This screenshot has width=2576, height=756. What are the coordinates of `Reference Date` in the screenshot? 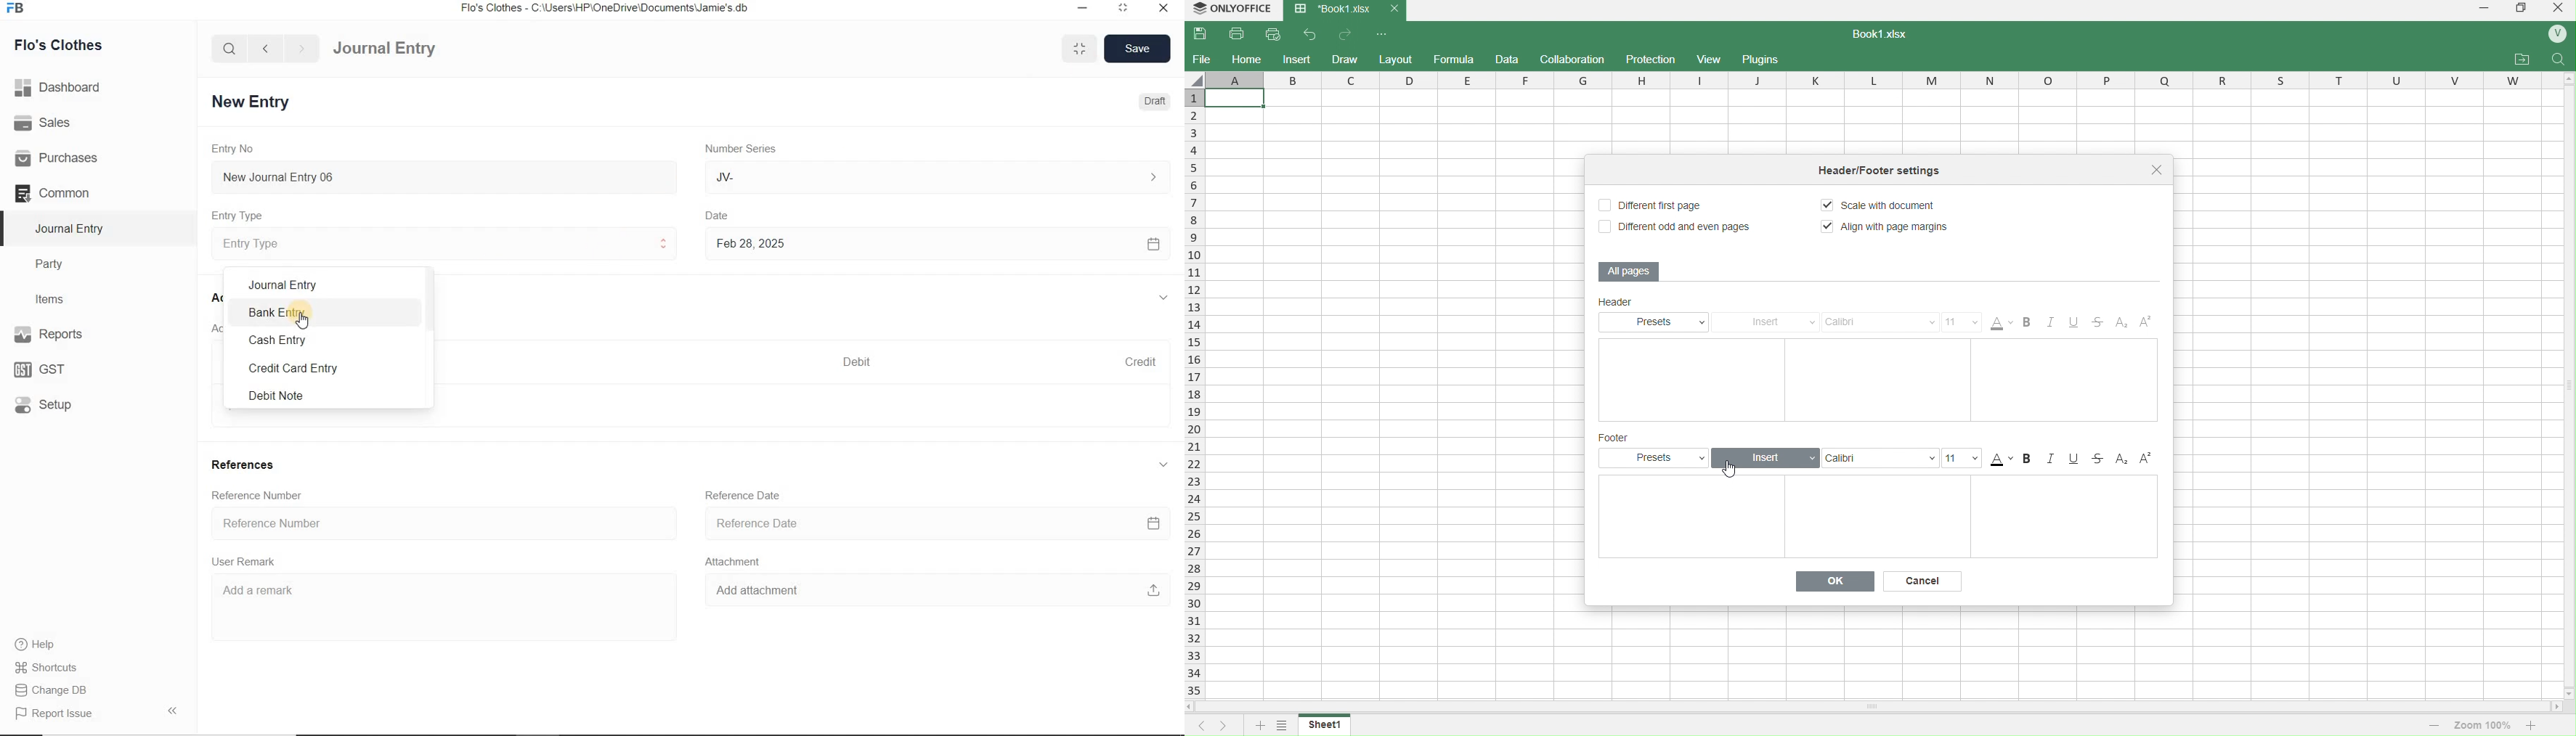 It's located at (938, 522).